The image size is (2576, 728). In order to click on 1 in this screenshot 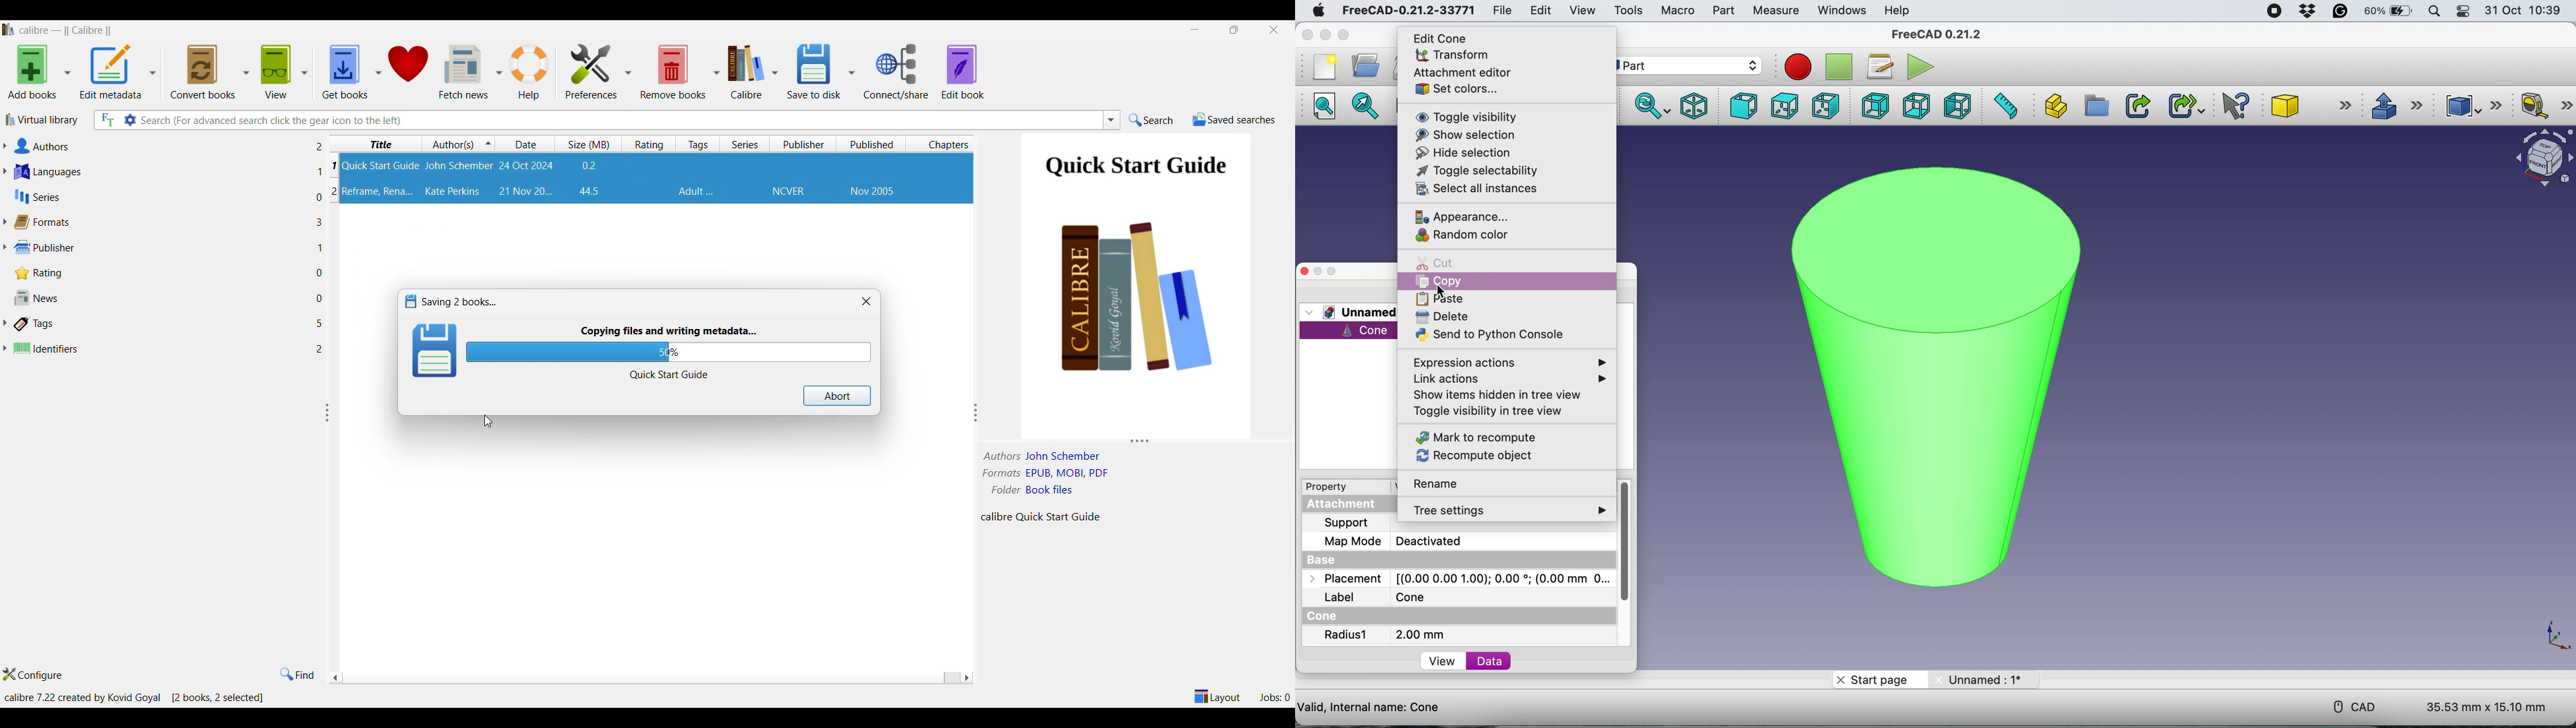, I will do `click(317, 172)`.